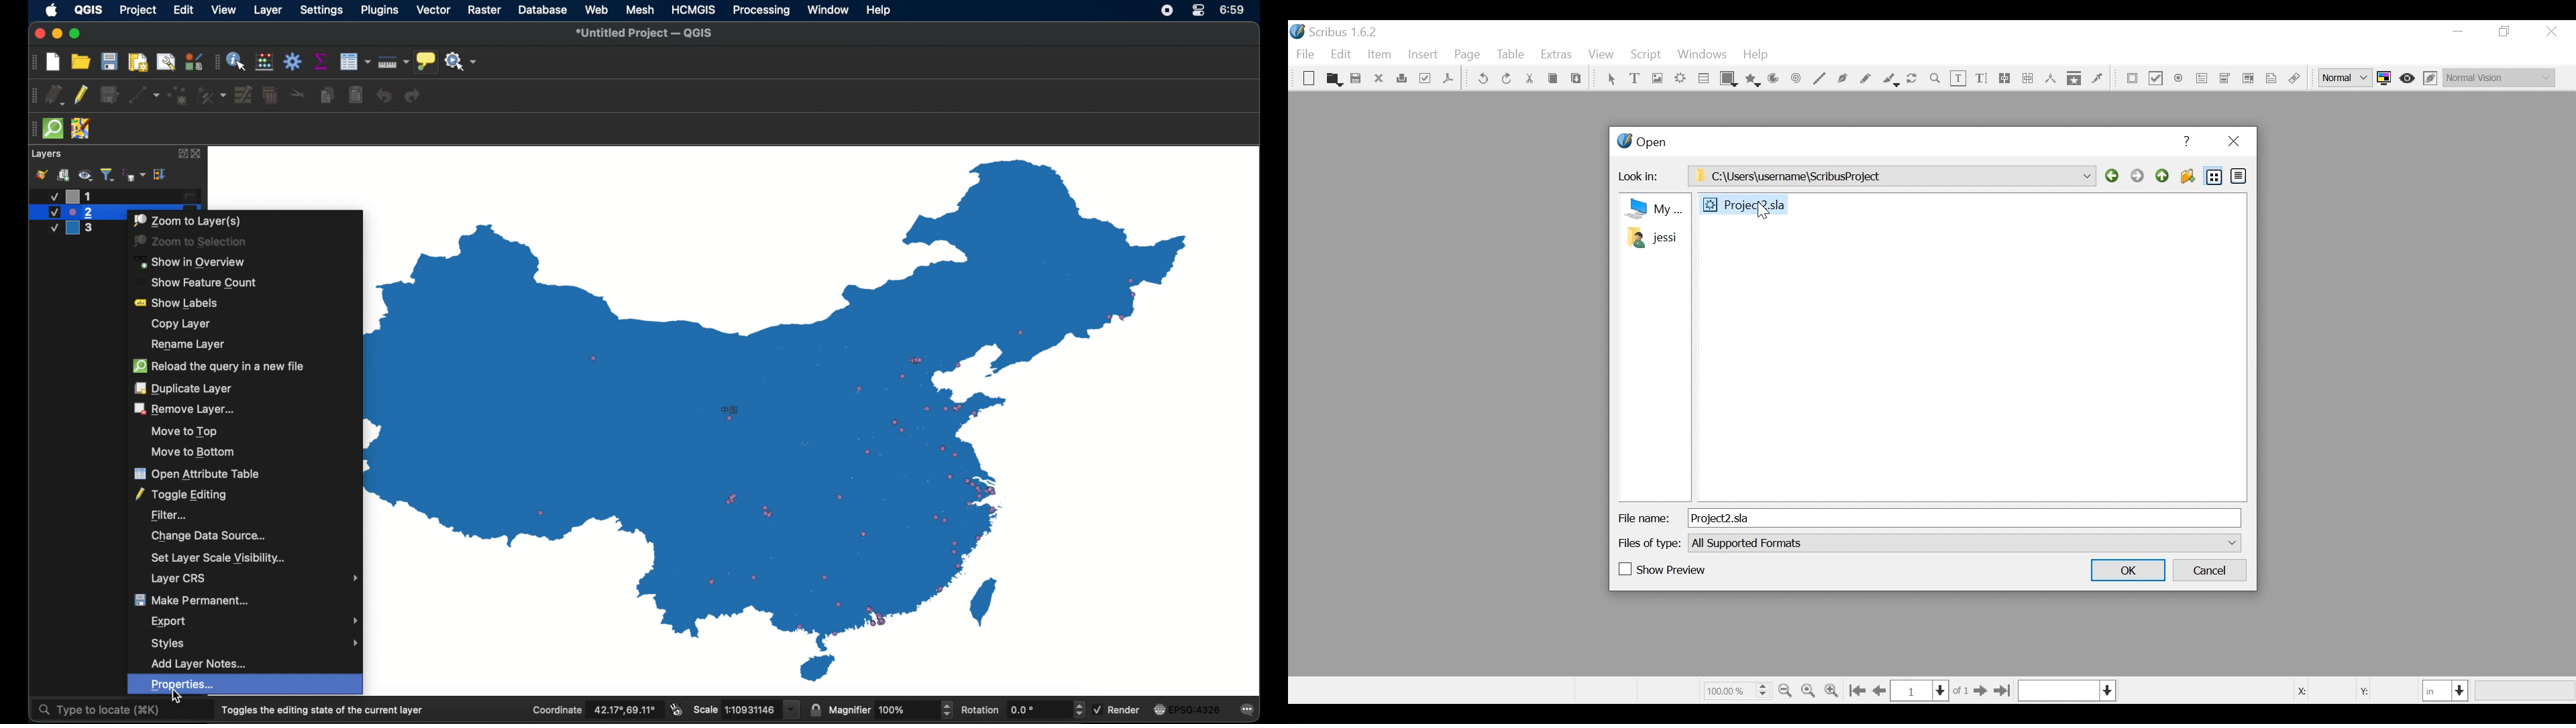 Image resolution: width=2576 pixels, height=728 pixels. I want to click on show map tips, so click(426, 62).